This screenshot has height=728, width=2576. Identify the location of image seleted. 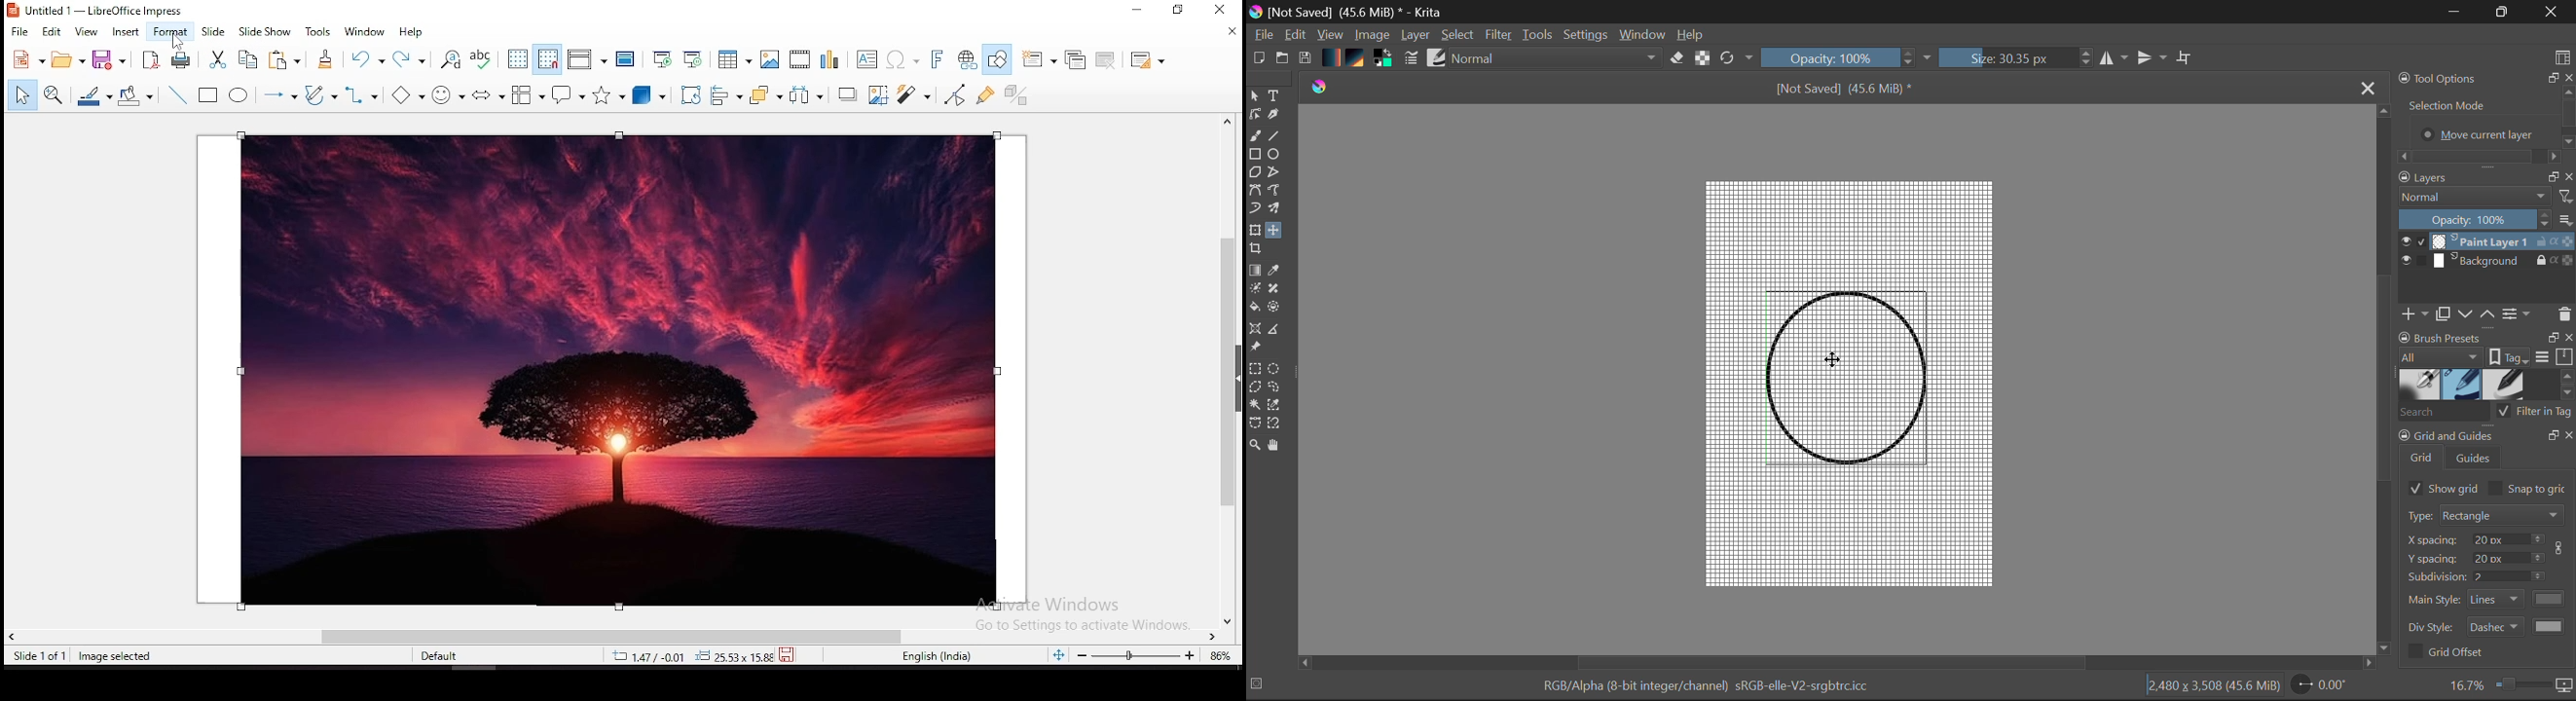
(116, 657).